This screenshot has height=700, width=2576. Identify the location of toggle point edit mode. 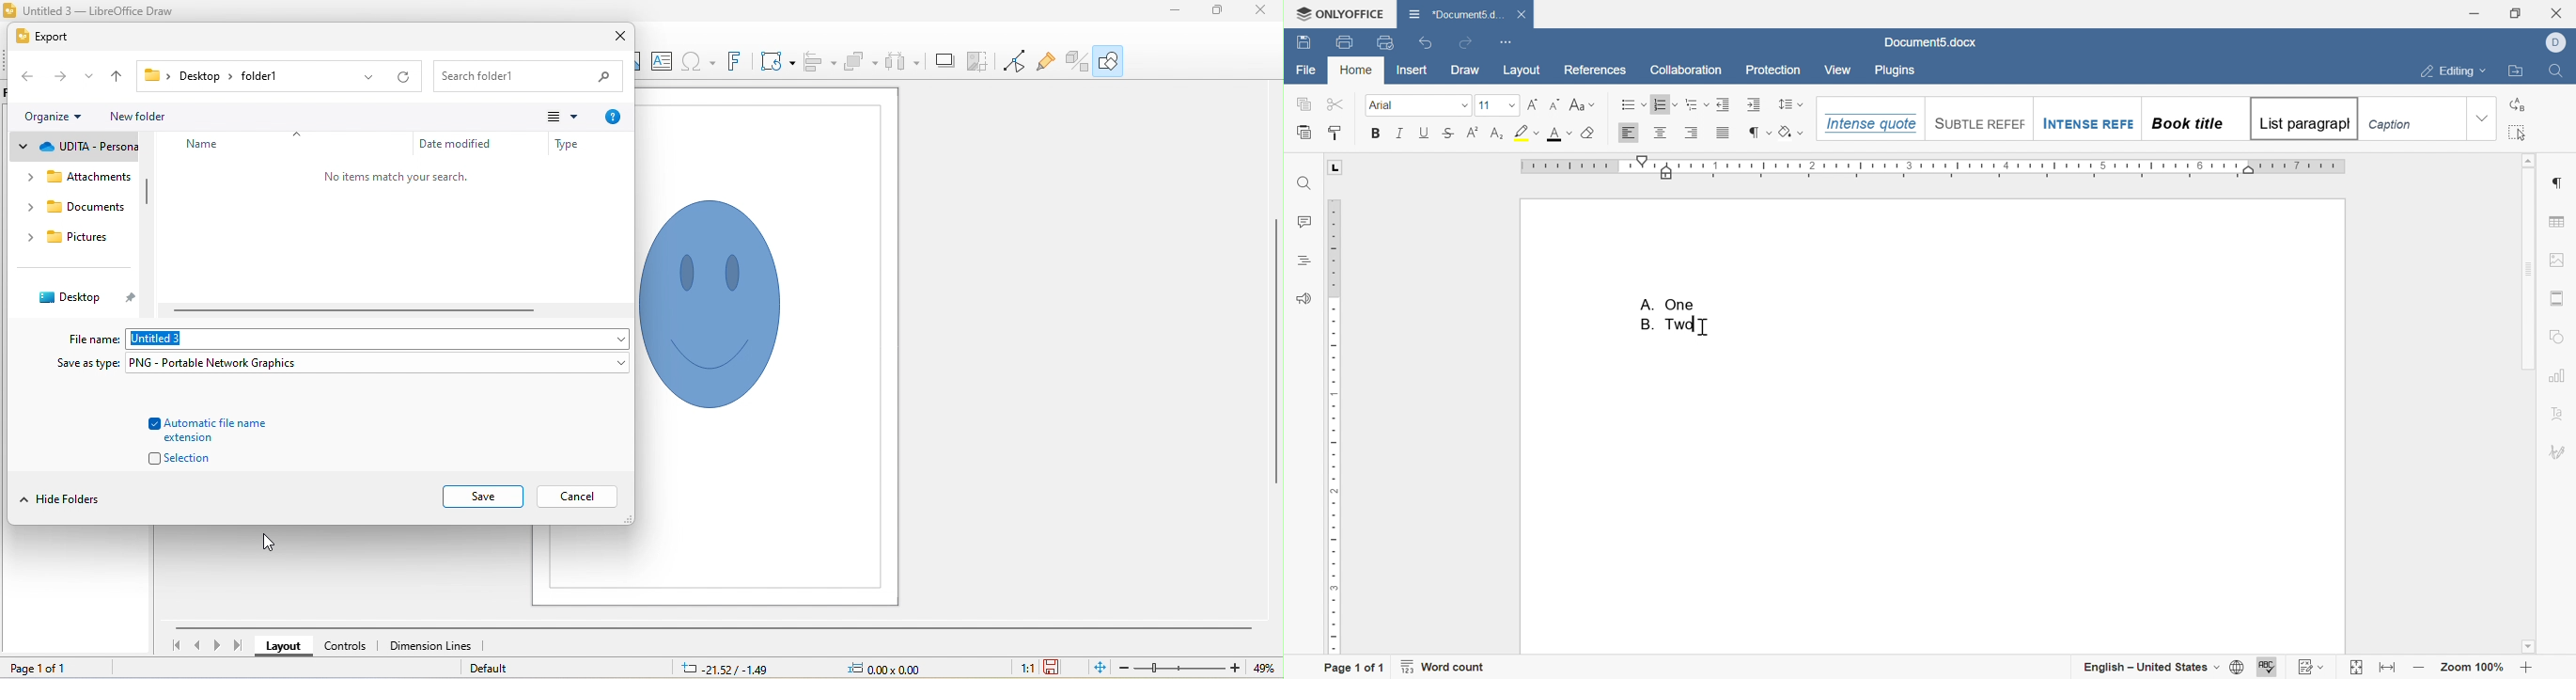
(1015, 63).